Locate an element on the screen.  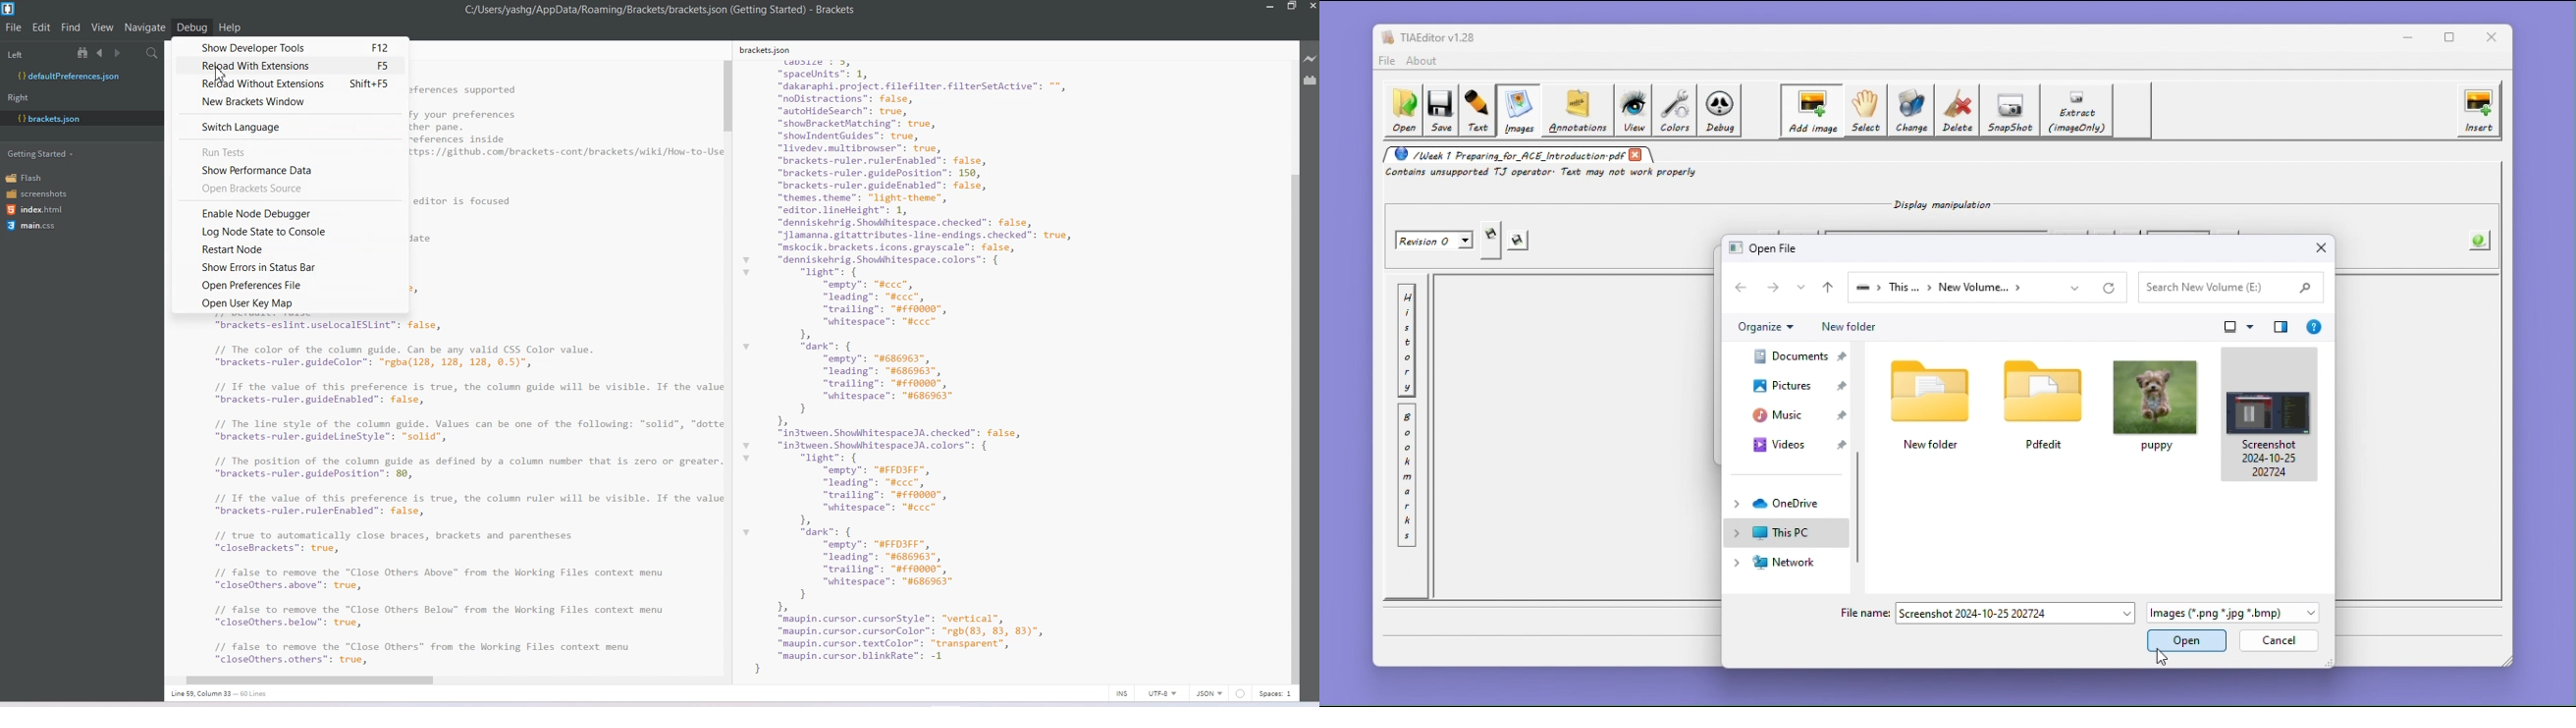
C:/Users/yashg/AppData/Roaming/Brackets/brackets json (Getting Started) - Brackets is located at coordinates (661, 10).